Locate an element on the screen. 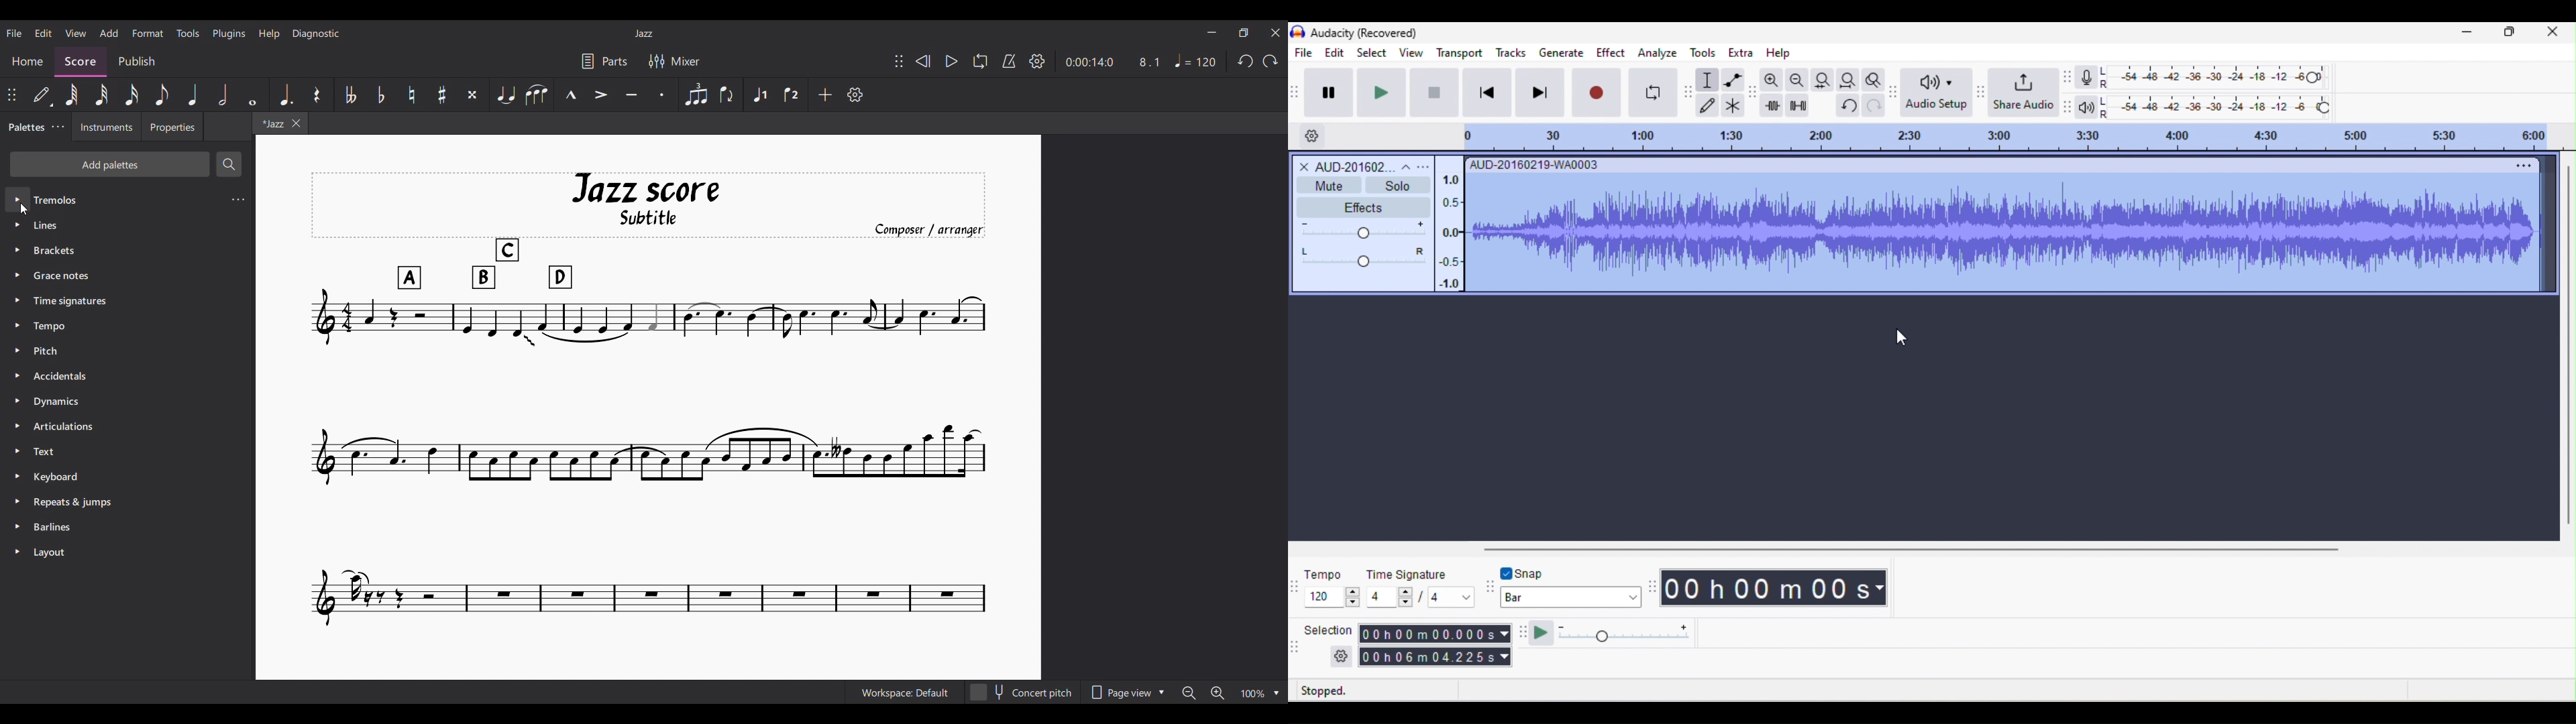 This screenshot has height=728, width=2576. redo is located at coordinates (1874, 109).